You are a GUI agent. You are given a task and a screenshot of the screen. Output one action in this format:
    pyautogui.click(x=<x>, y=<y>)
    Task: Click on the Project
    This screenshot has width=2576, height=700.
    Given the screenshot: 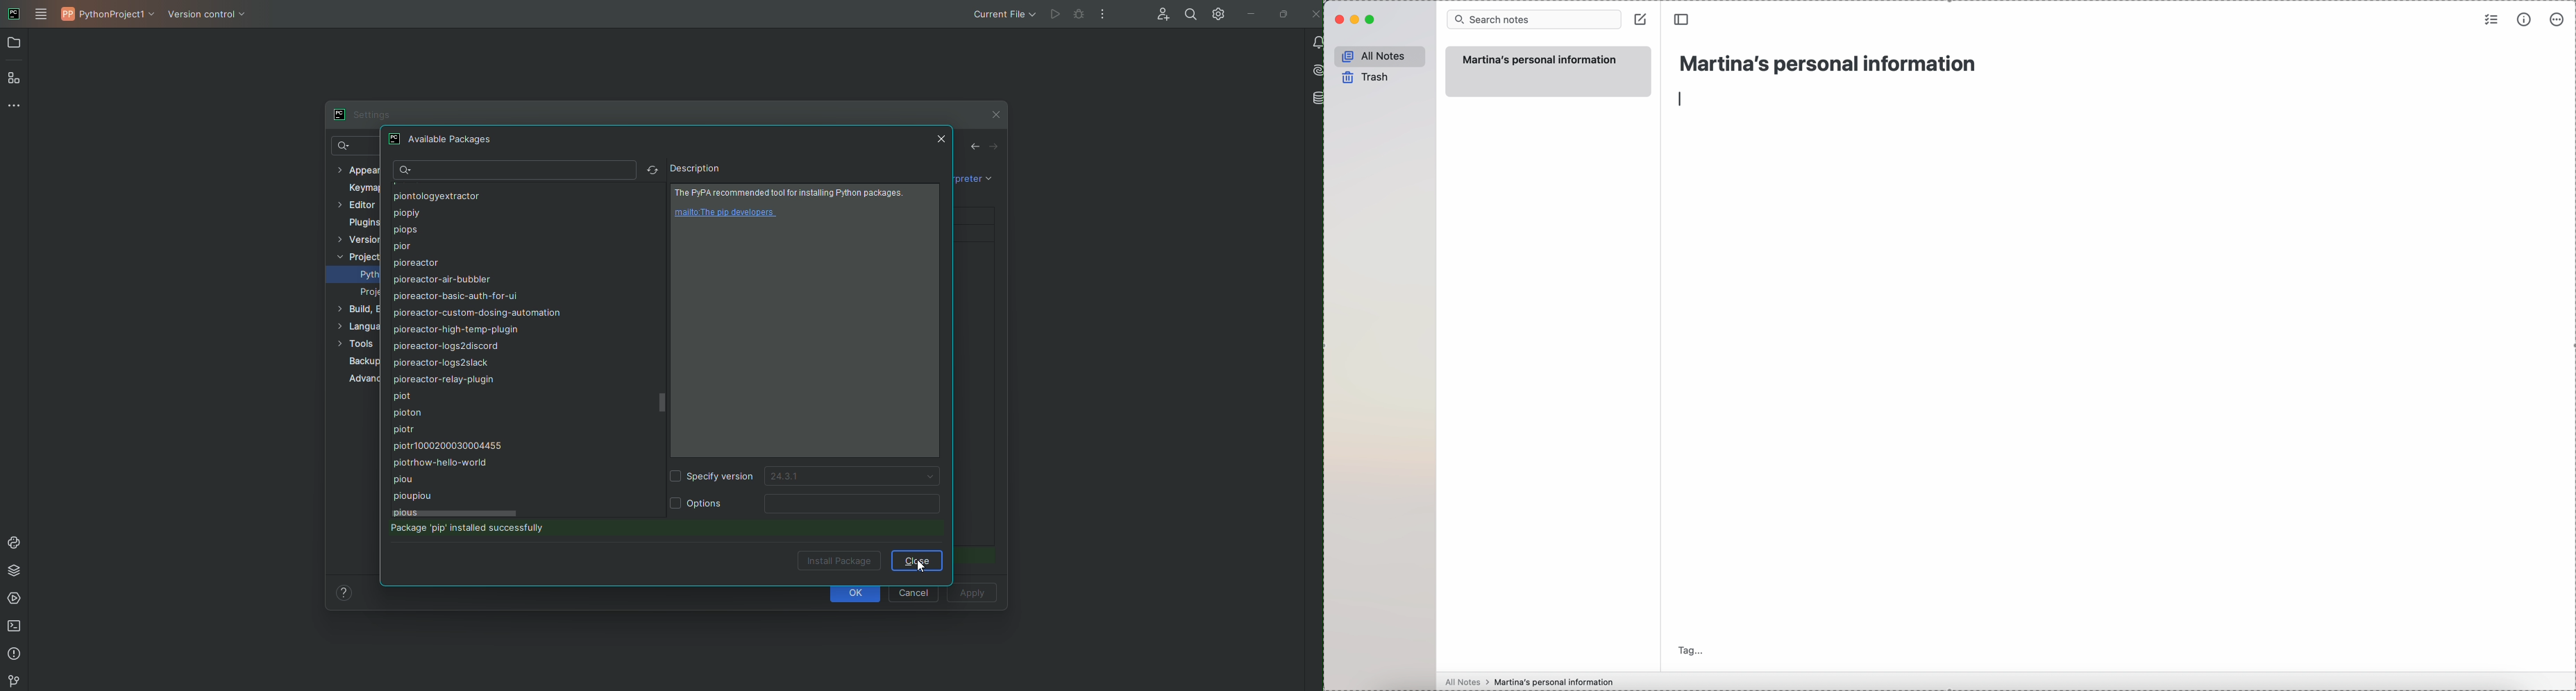 What is the action you would take?
    pyautogui.click(x=357, y=255)
    